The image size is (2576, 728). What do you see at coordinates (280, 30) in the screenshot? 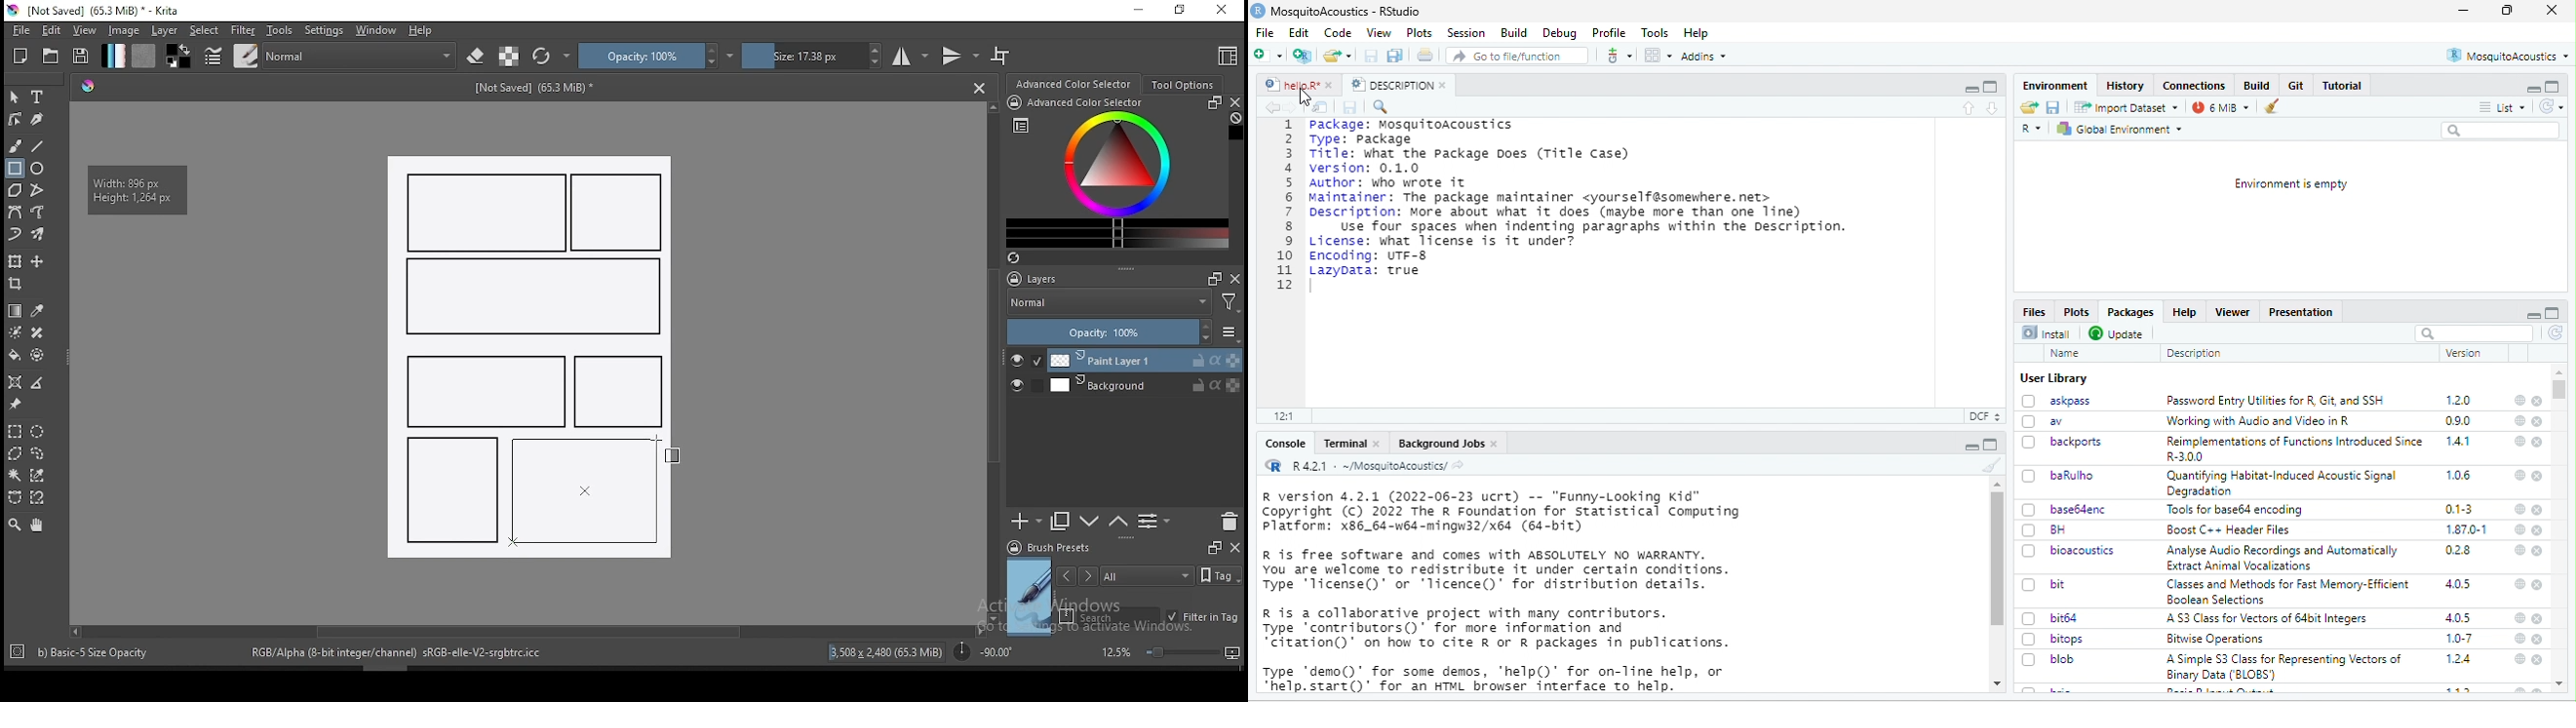
I see `tools` at bounding box center [280, 30].